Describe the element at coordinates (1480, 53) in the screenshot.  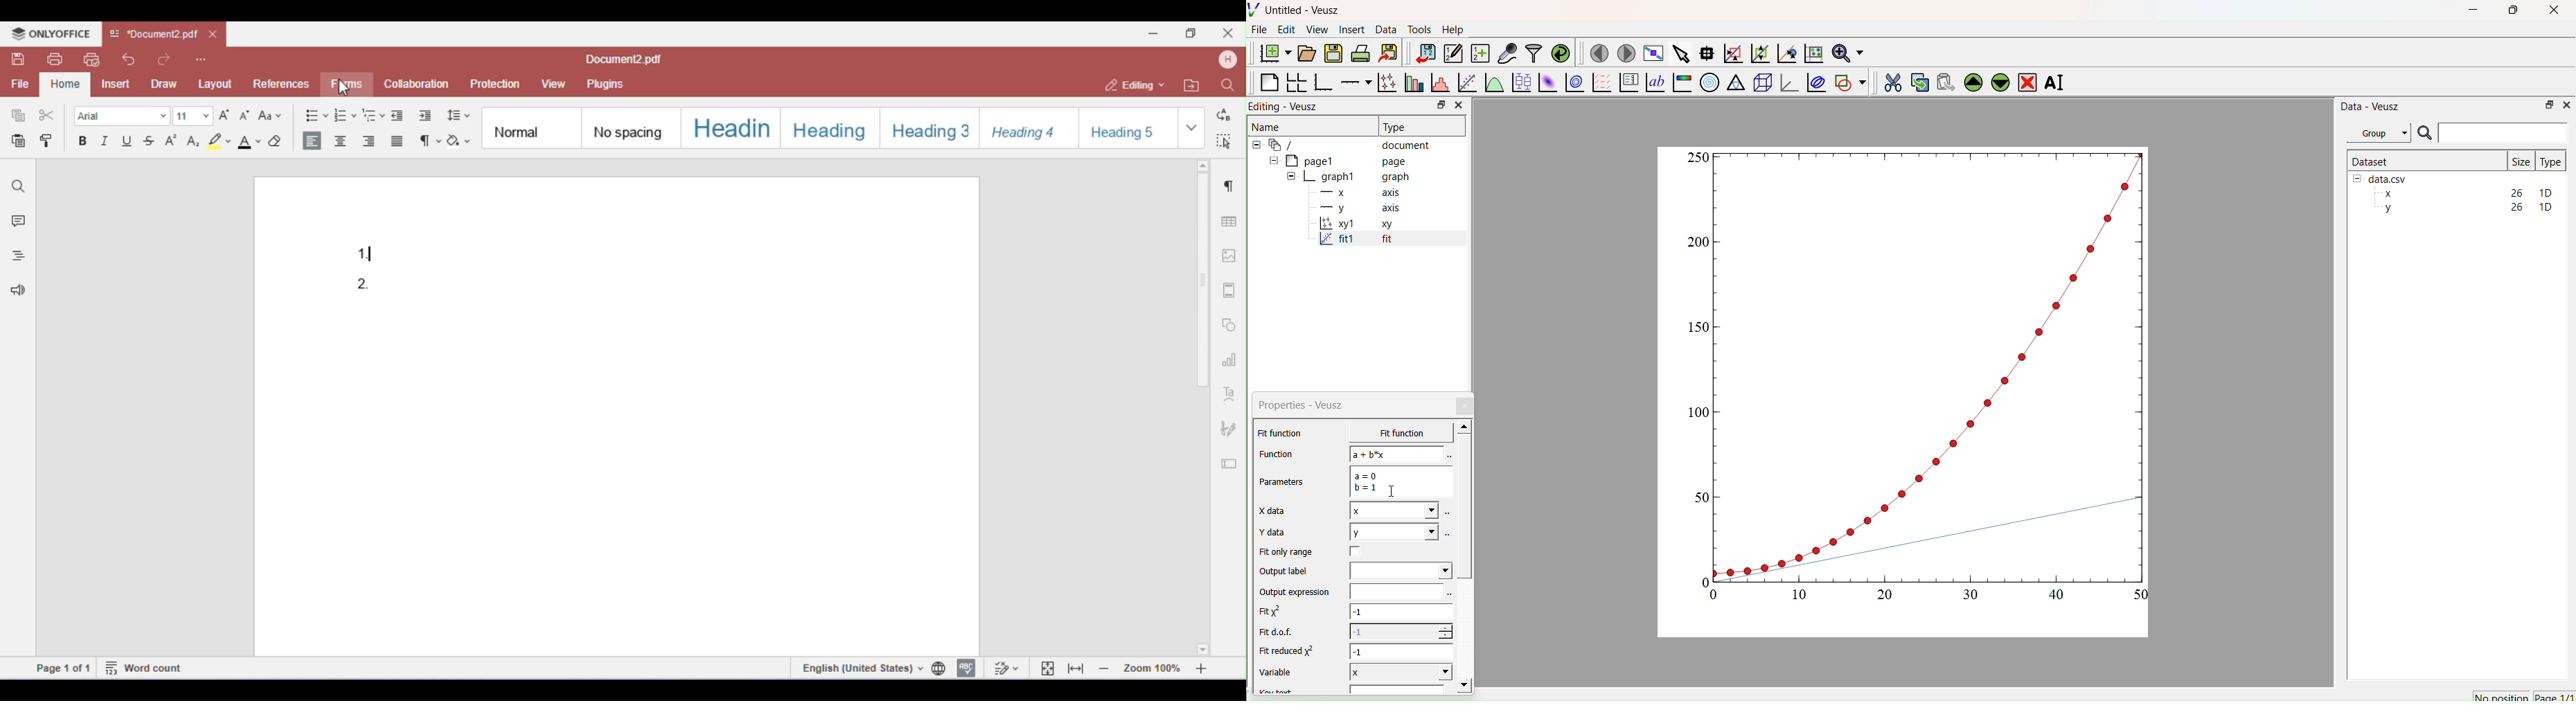
I see `Create a new dataset` at that location.